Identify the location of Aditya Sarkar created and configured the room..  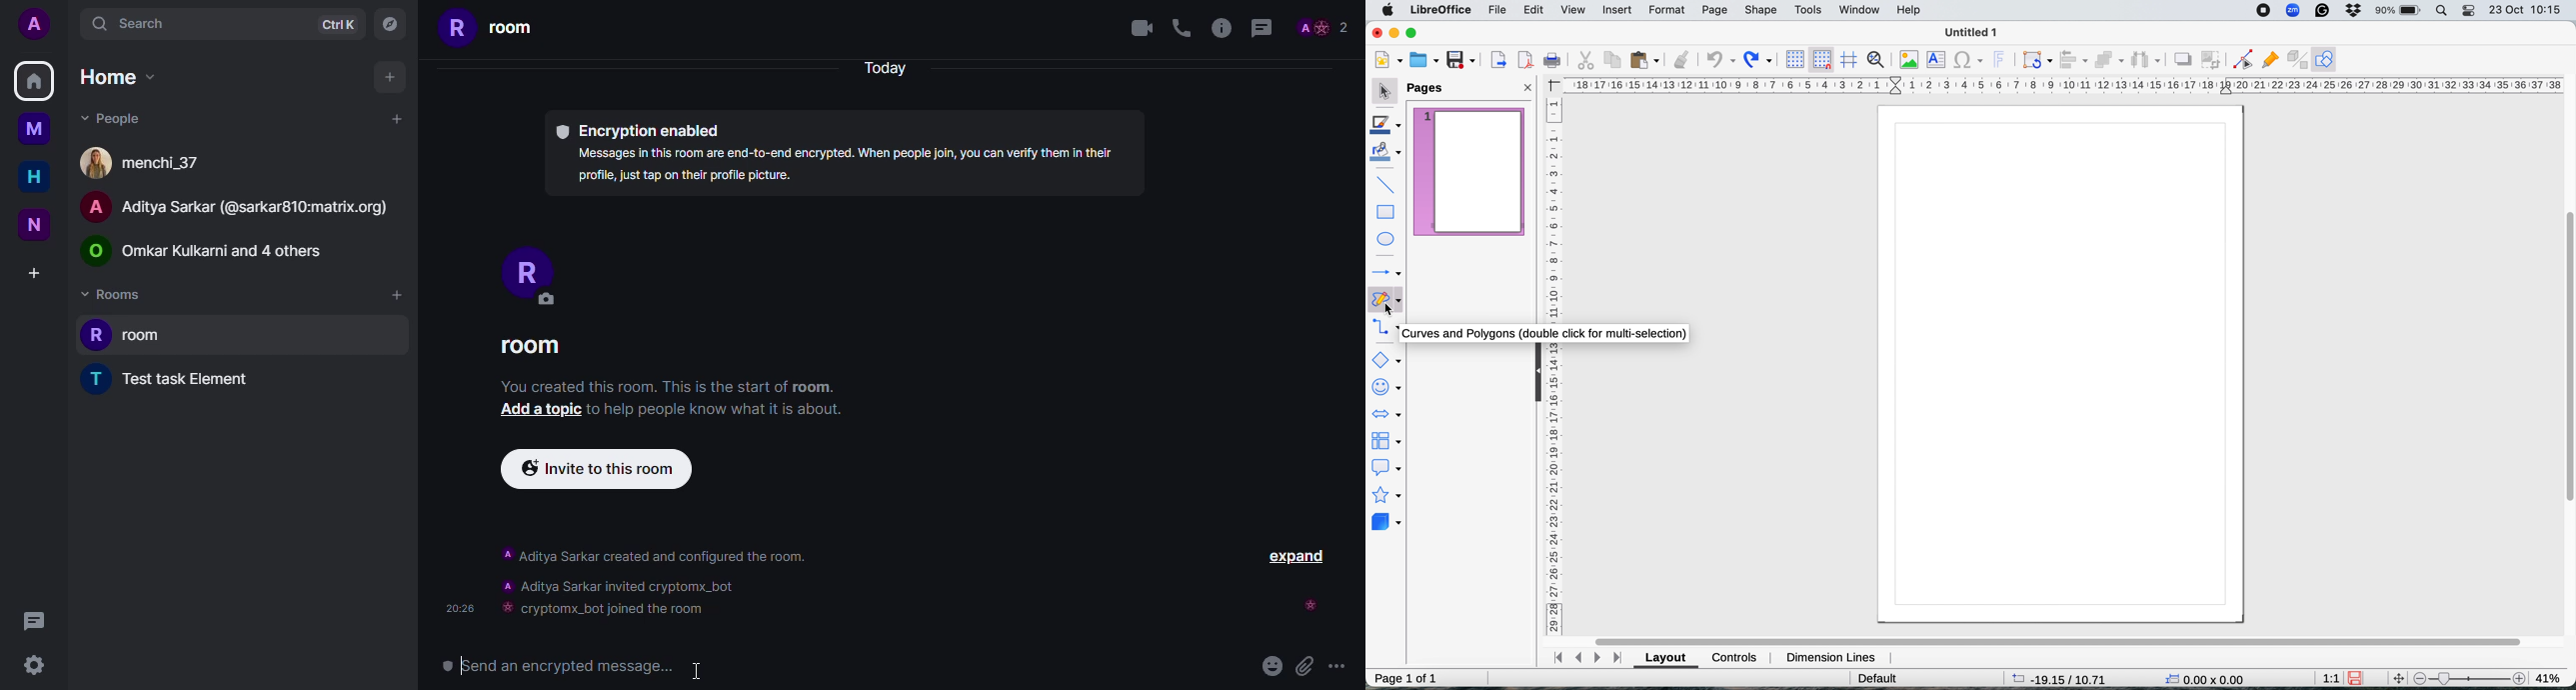
(676, 557).